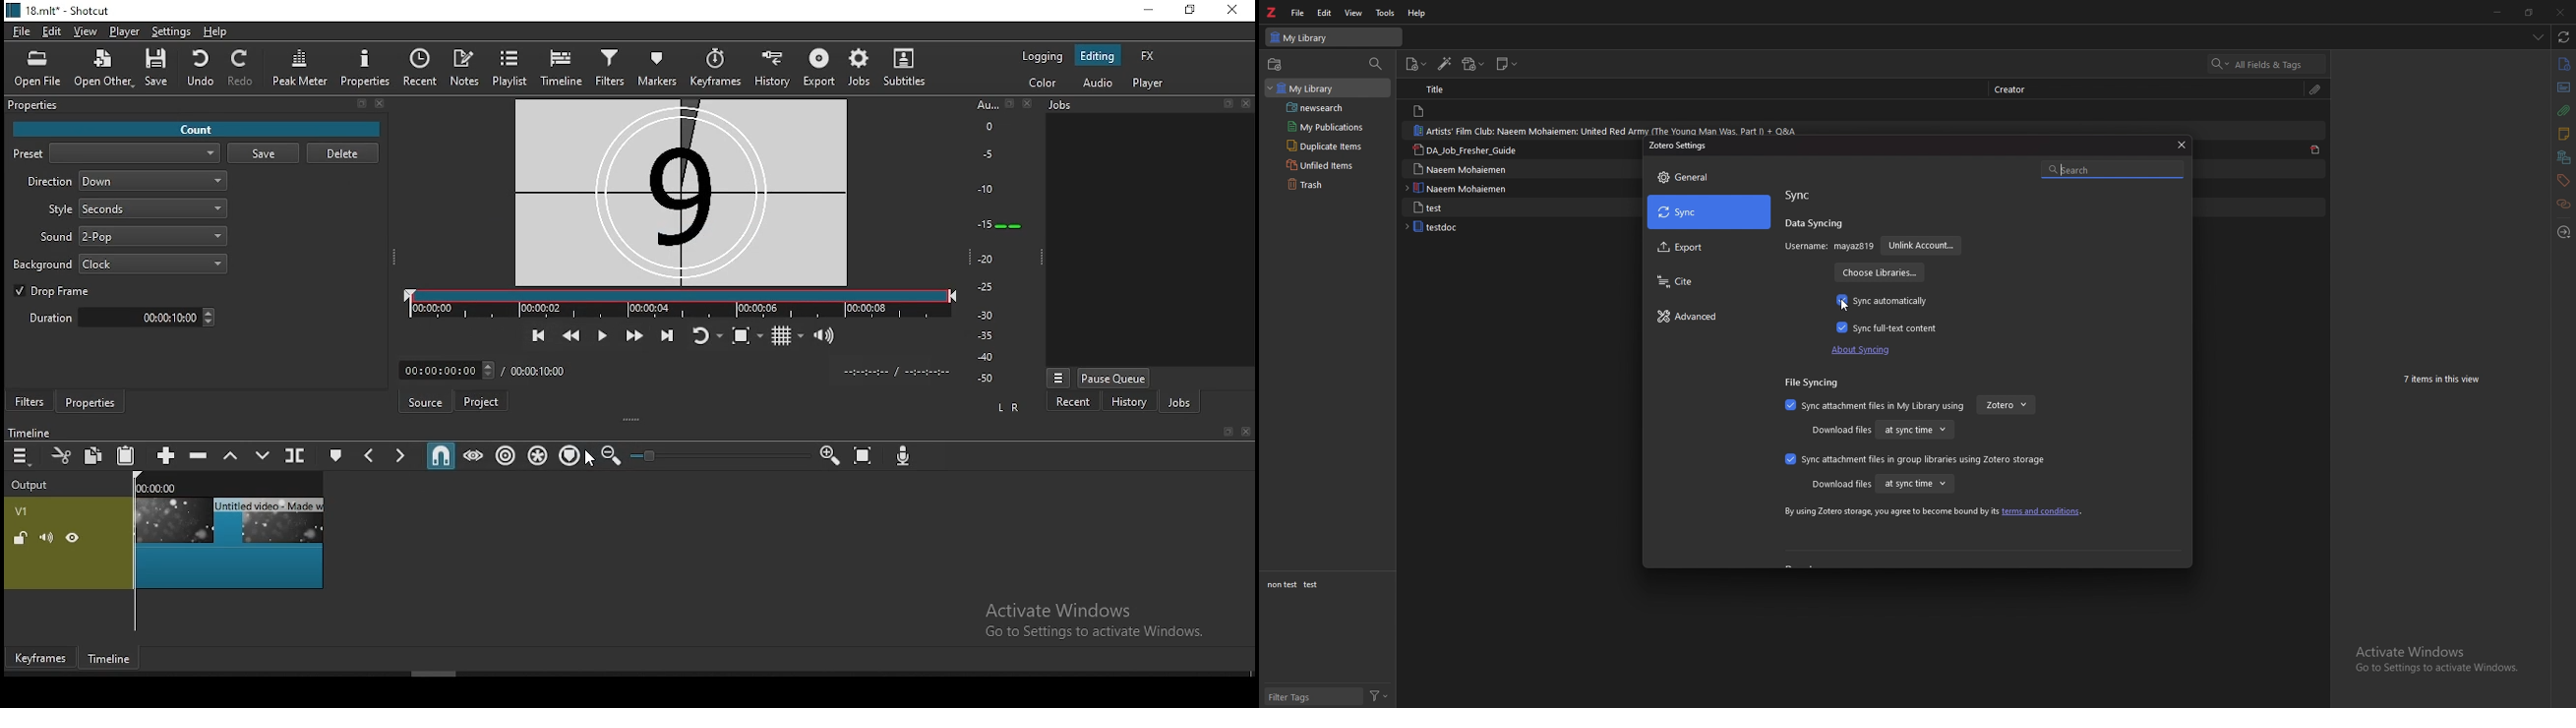 Image resolution: width=2576 pixels, height=728 pixels. I want to click on jobs, so click(861, 68).